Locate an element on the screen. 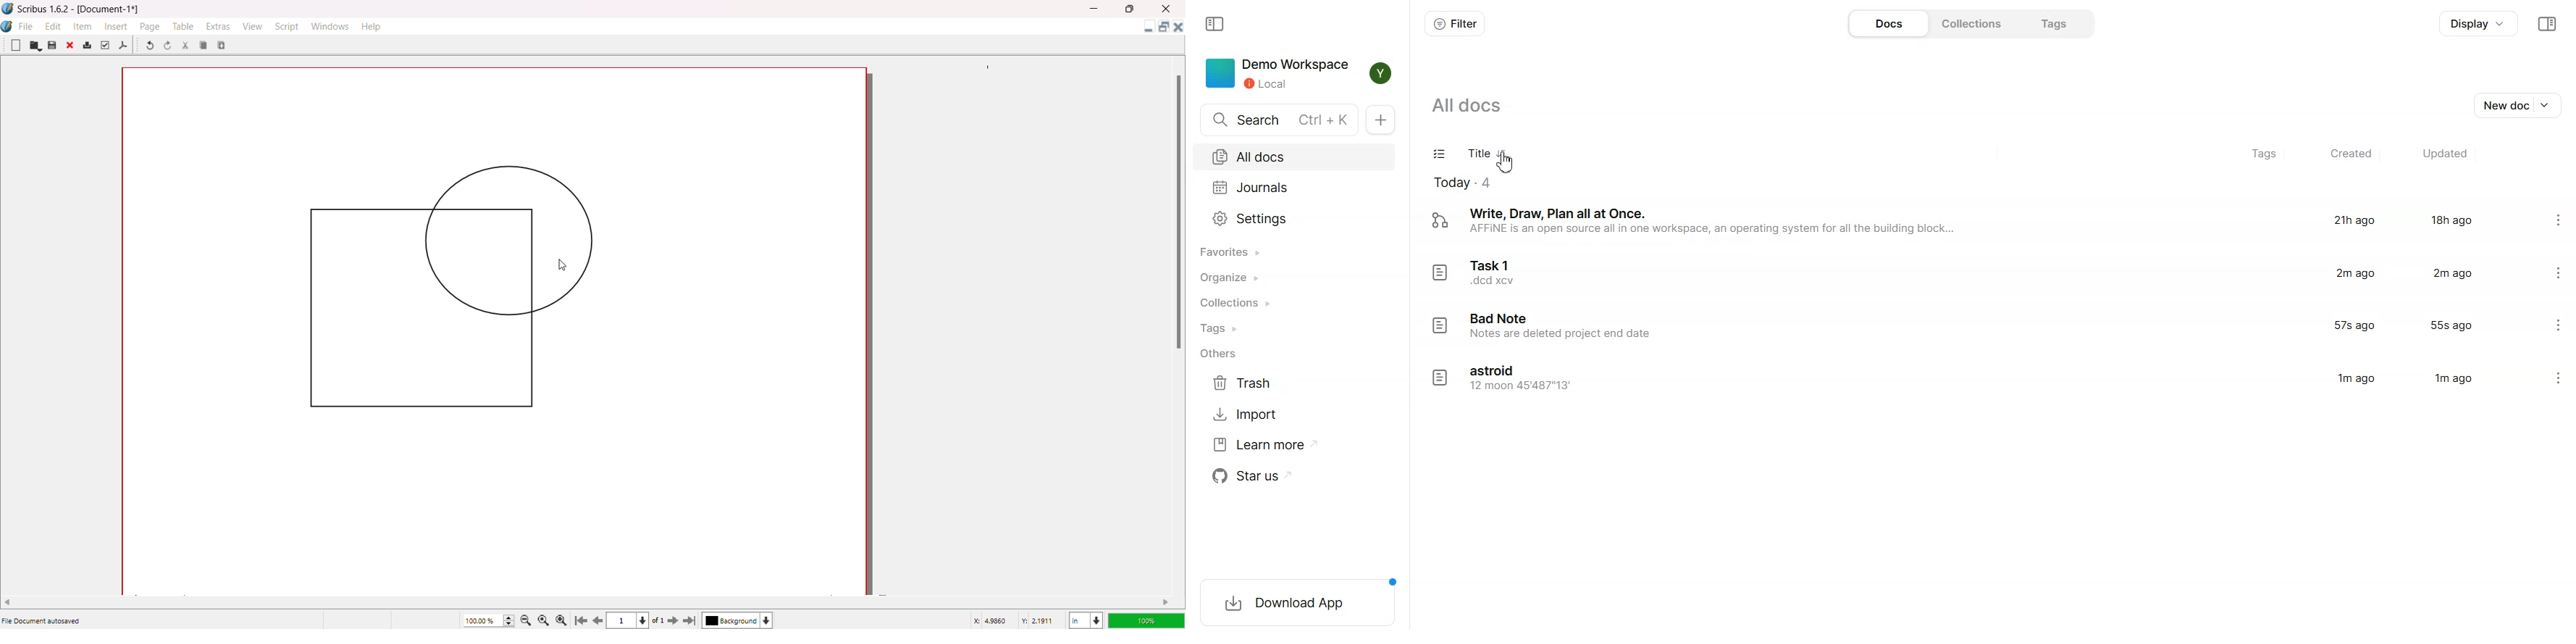 Image resolution: width=2576 pixels, height=644 pixels. New is located at coordinates (15, 44).